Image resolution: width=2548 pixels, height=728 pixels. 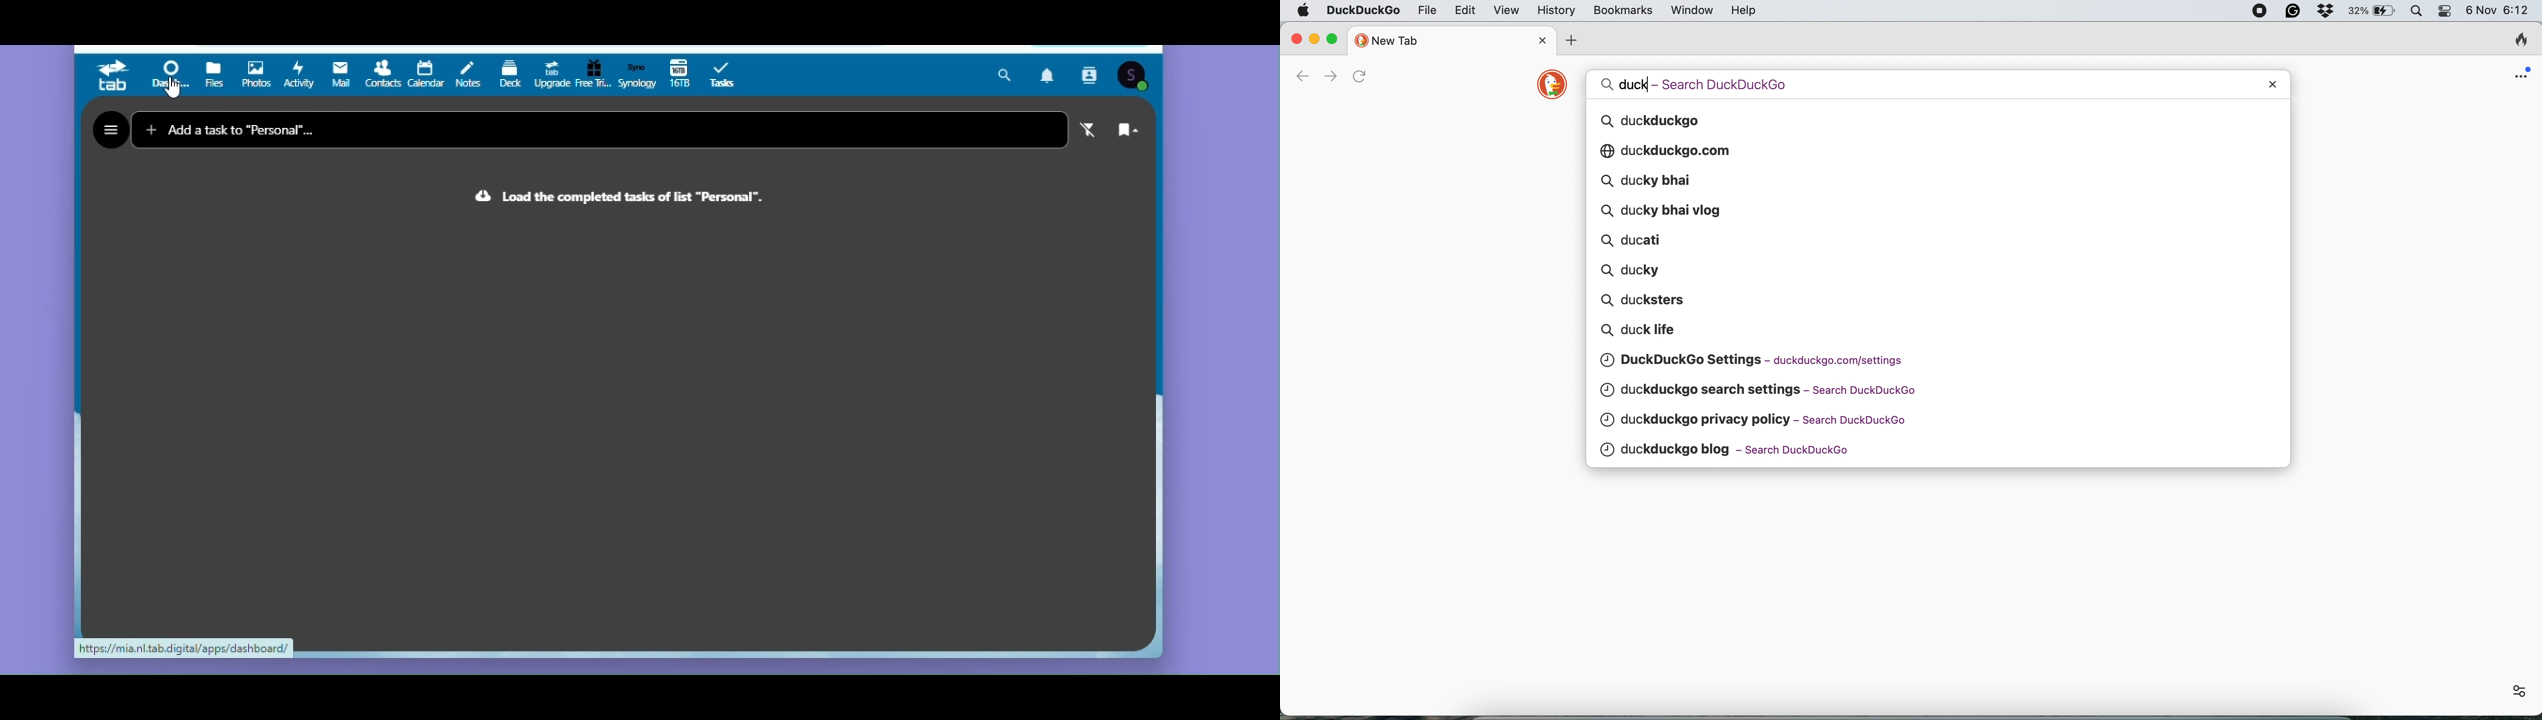 I want to click on Contacts, so click(x=382, y=76).